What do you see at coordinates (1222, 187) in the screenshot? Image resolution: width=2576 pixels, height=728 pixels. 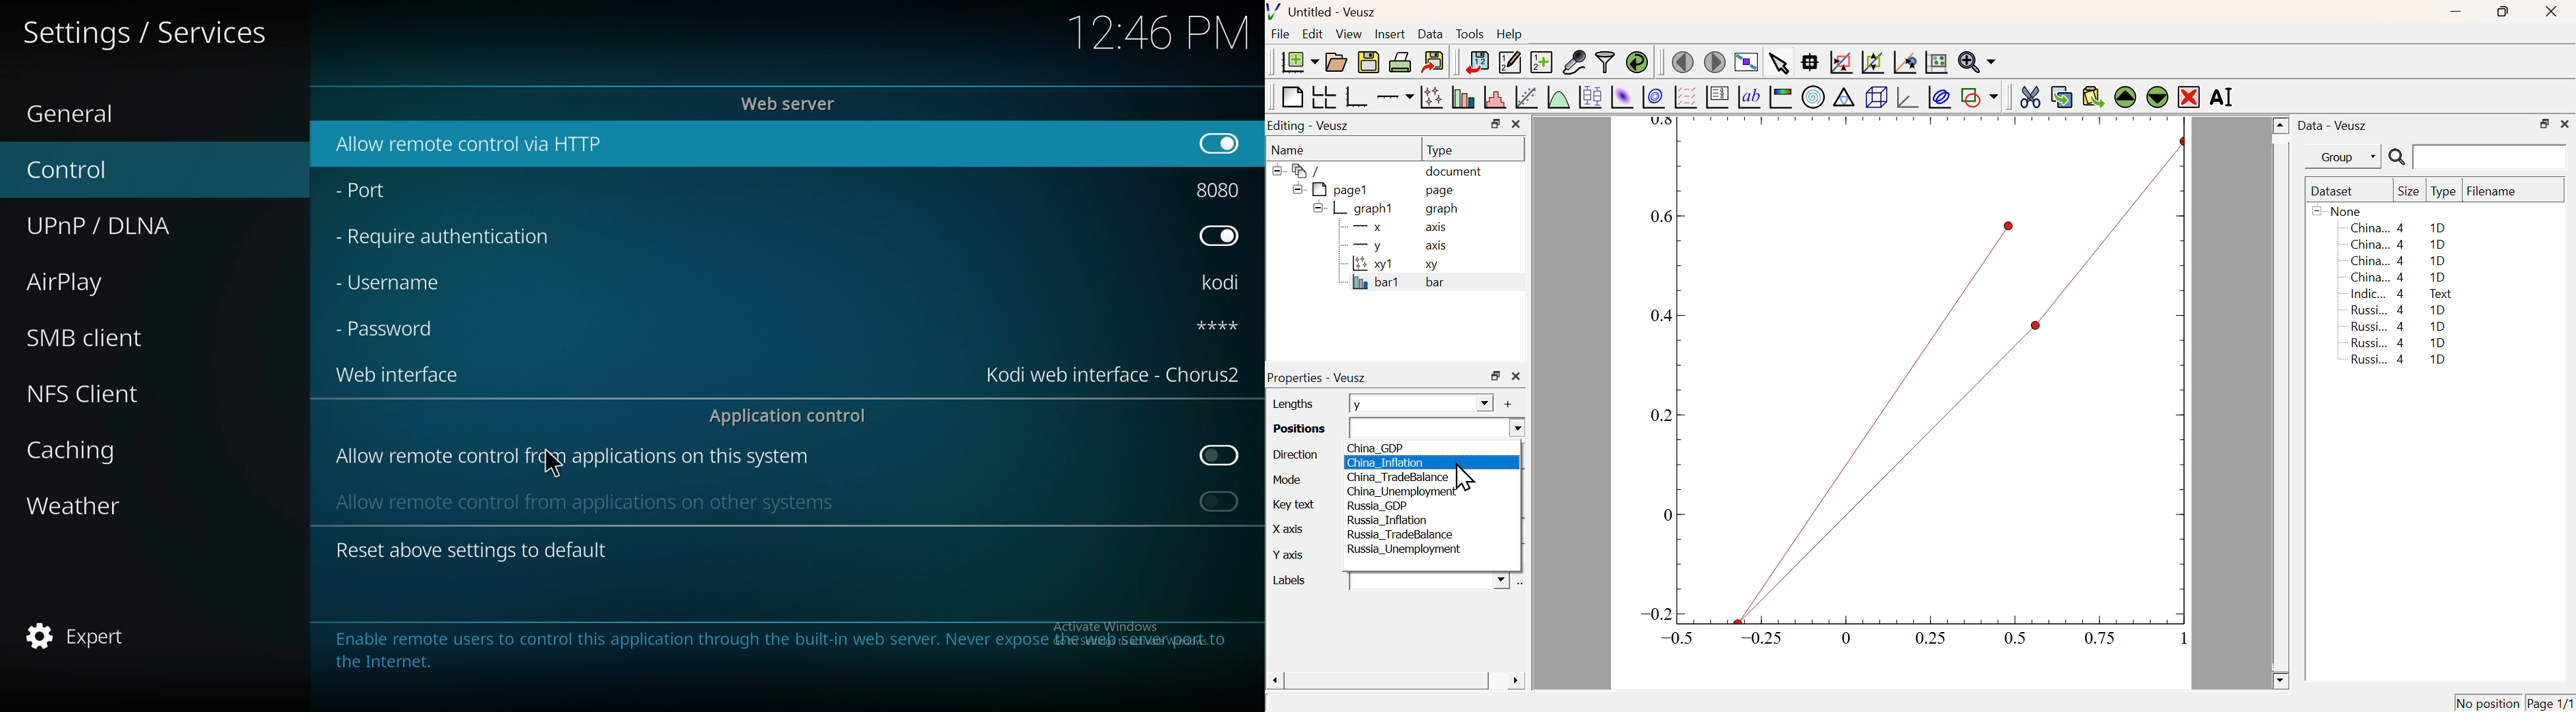 I see `port number` at bounding box center [1222, 187].